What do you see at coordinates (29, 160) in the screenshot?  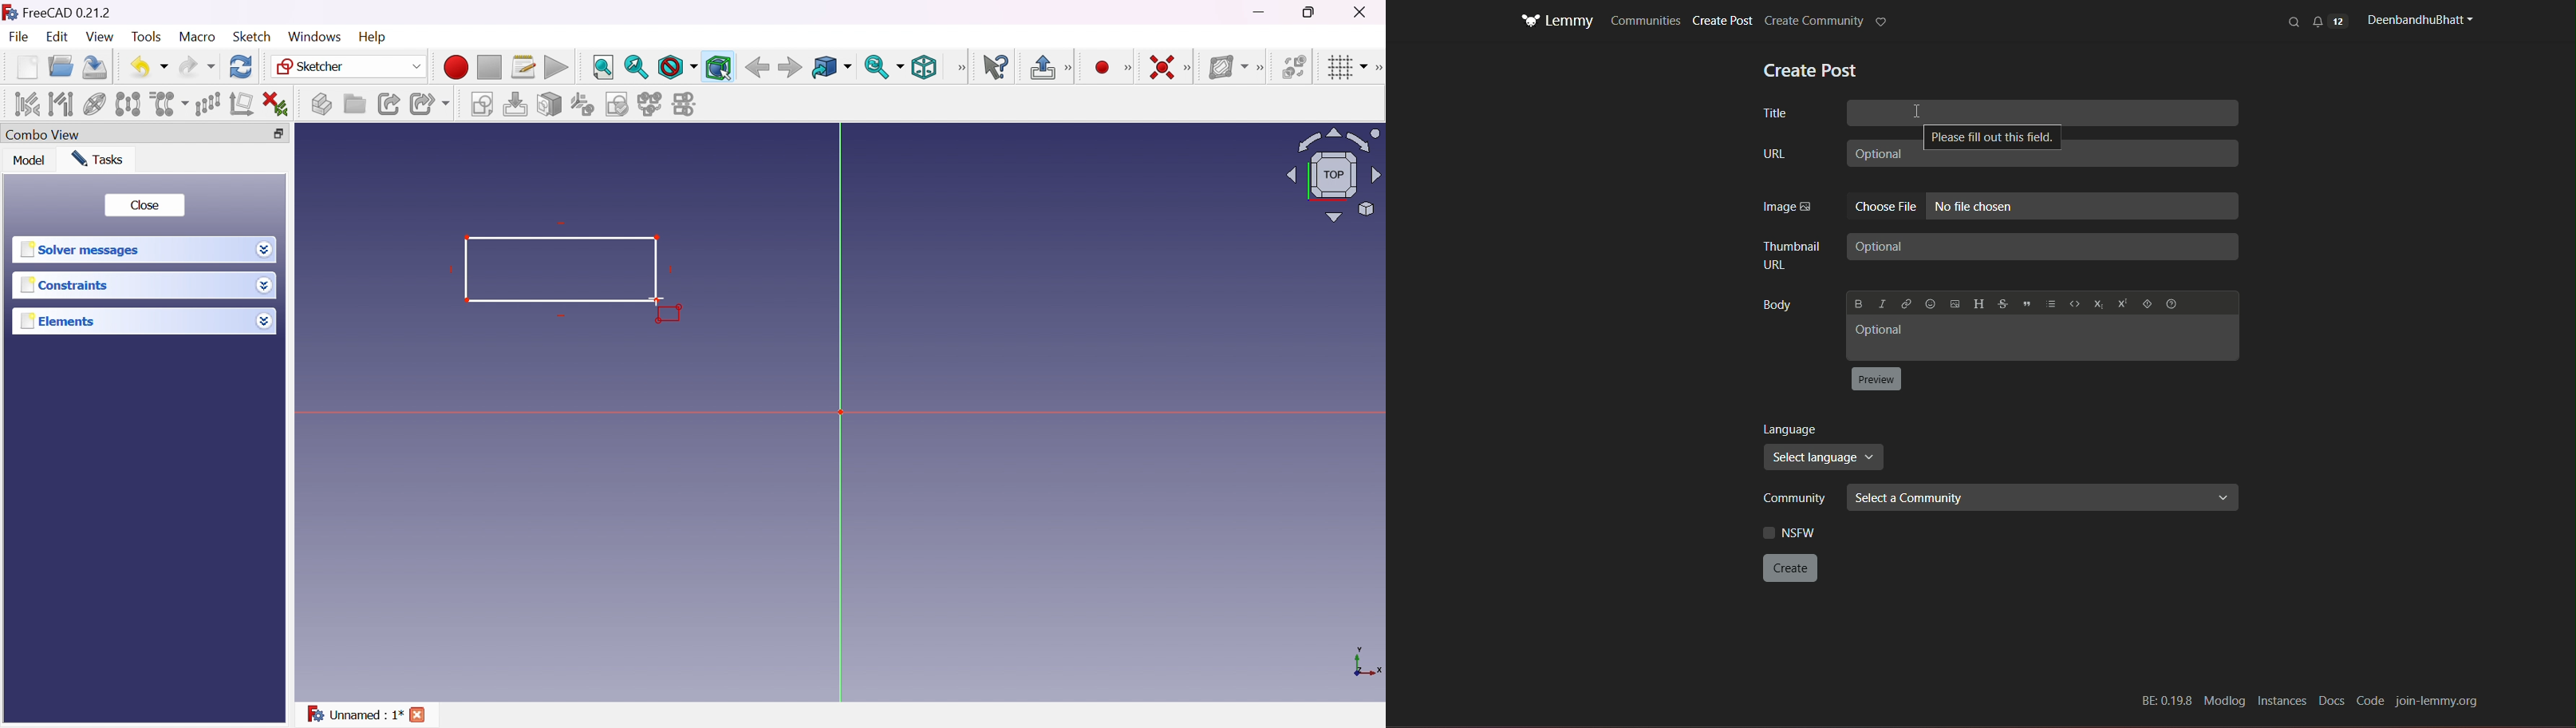 I see `Model` at bounding box center [29, 160].